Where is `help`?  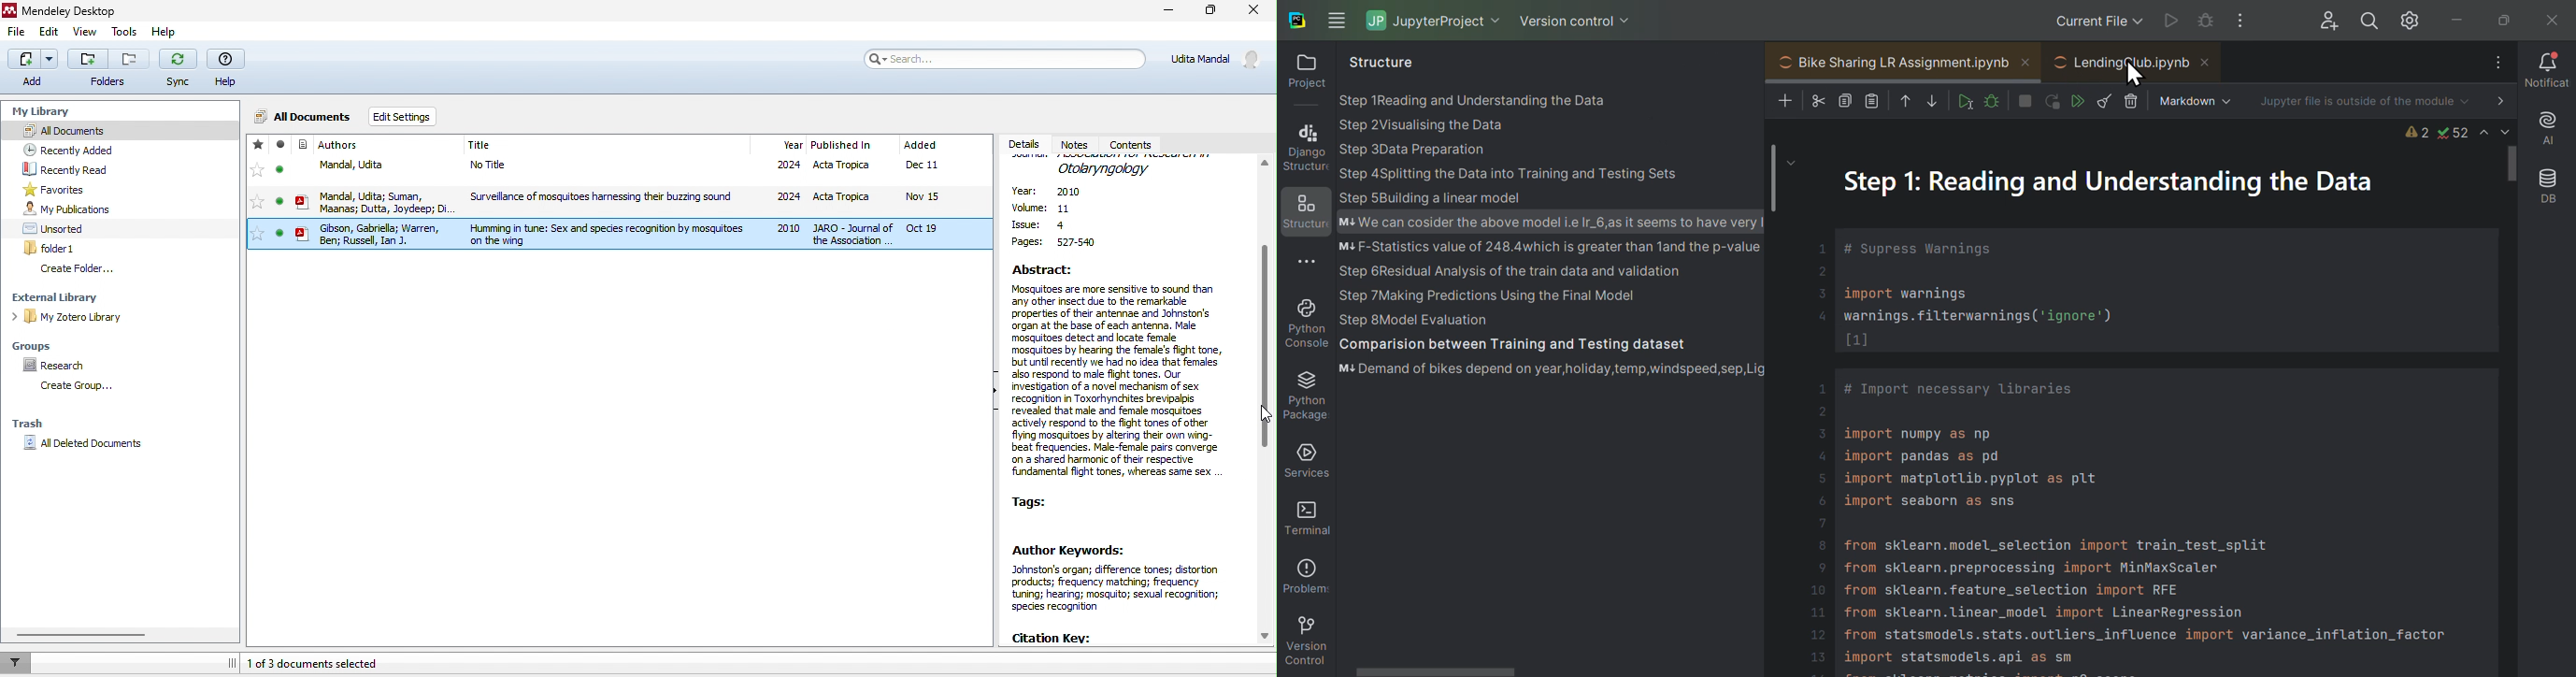 help is located at coordinates (171, 34).